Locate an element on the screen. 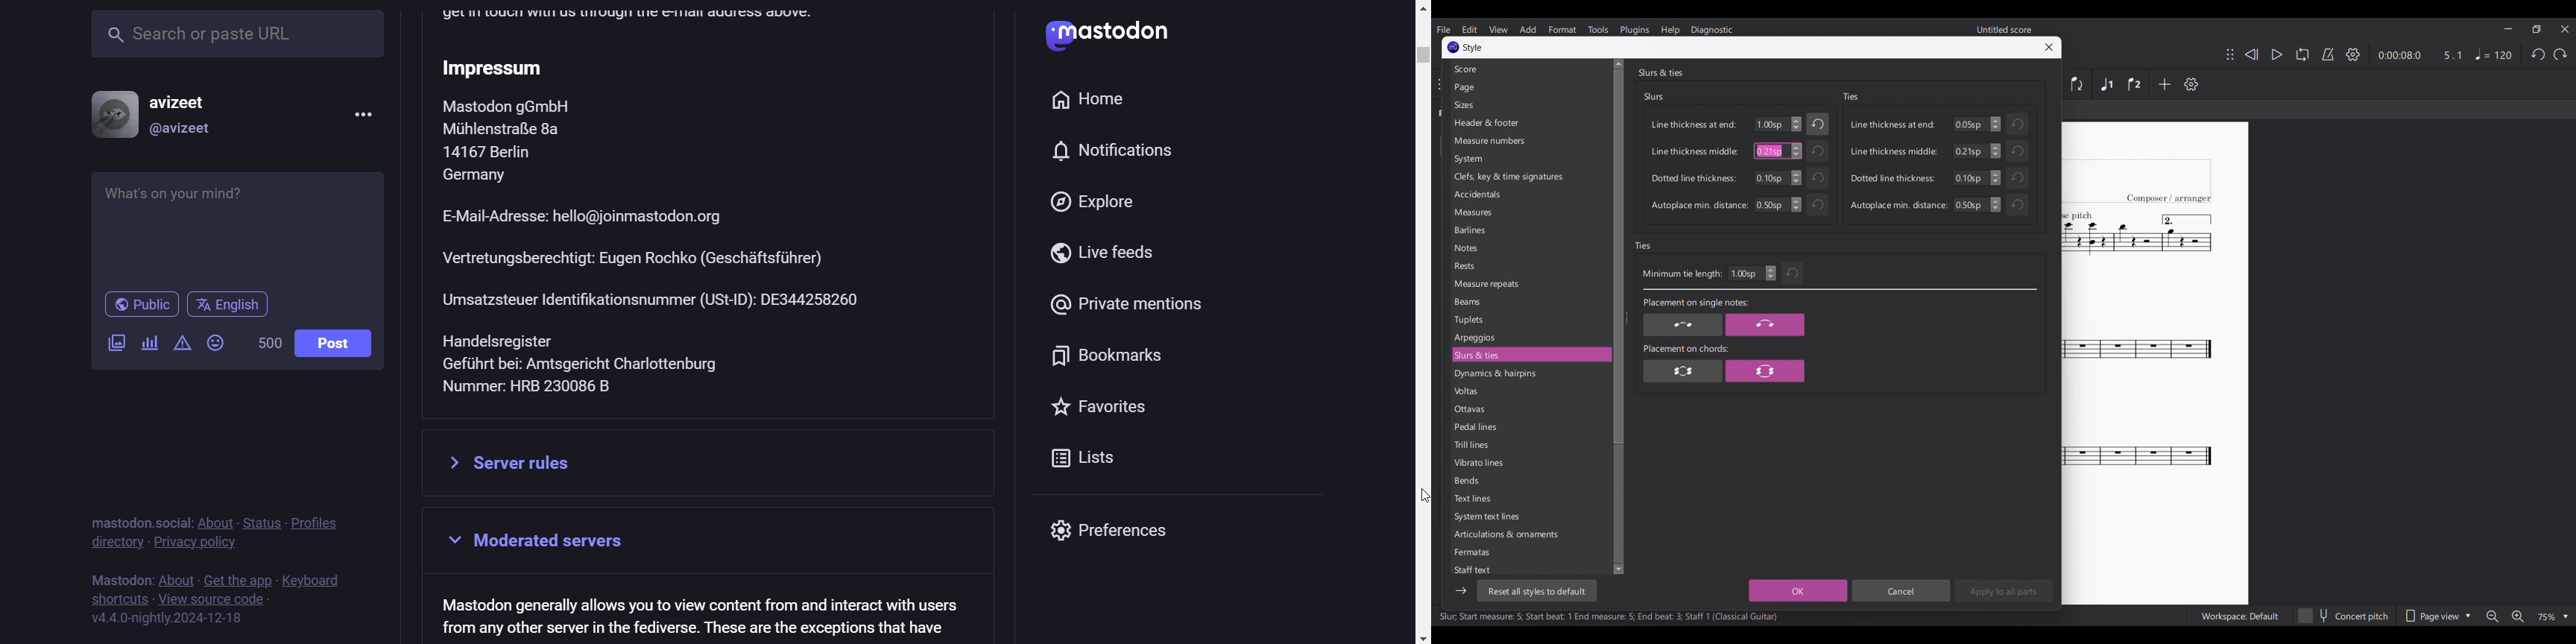  Pedal lines is located at coordinates (1529, 426).